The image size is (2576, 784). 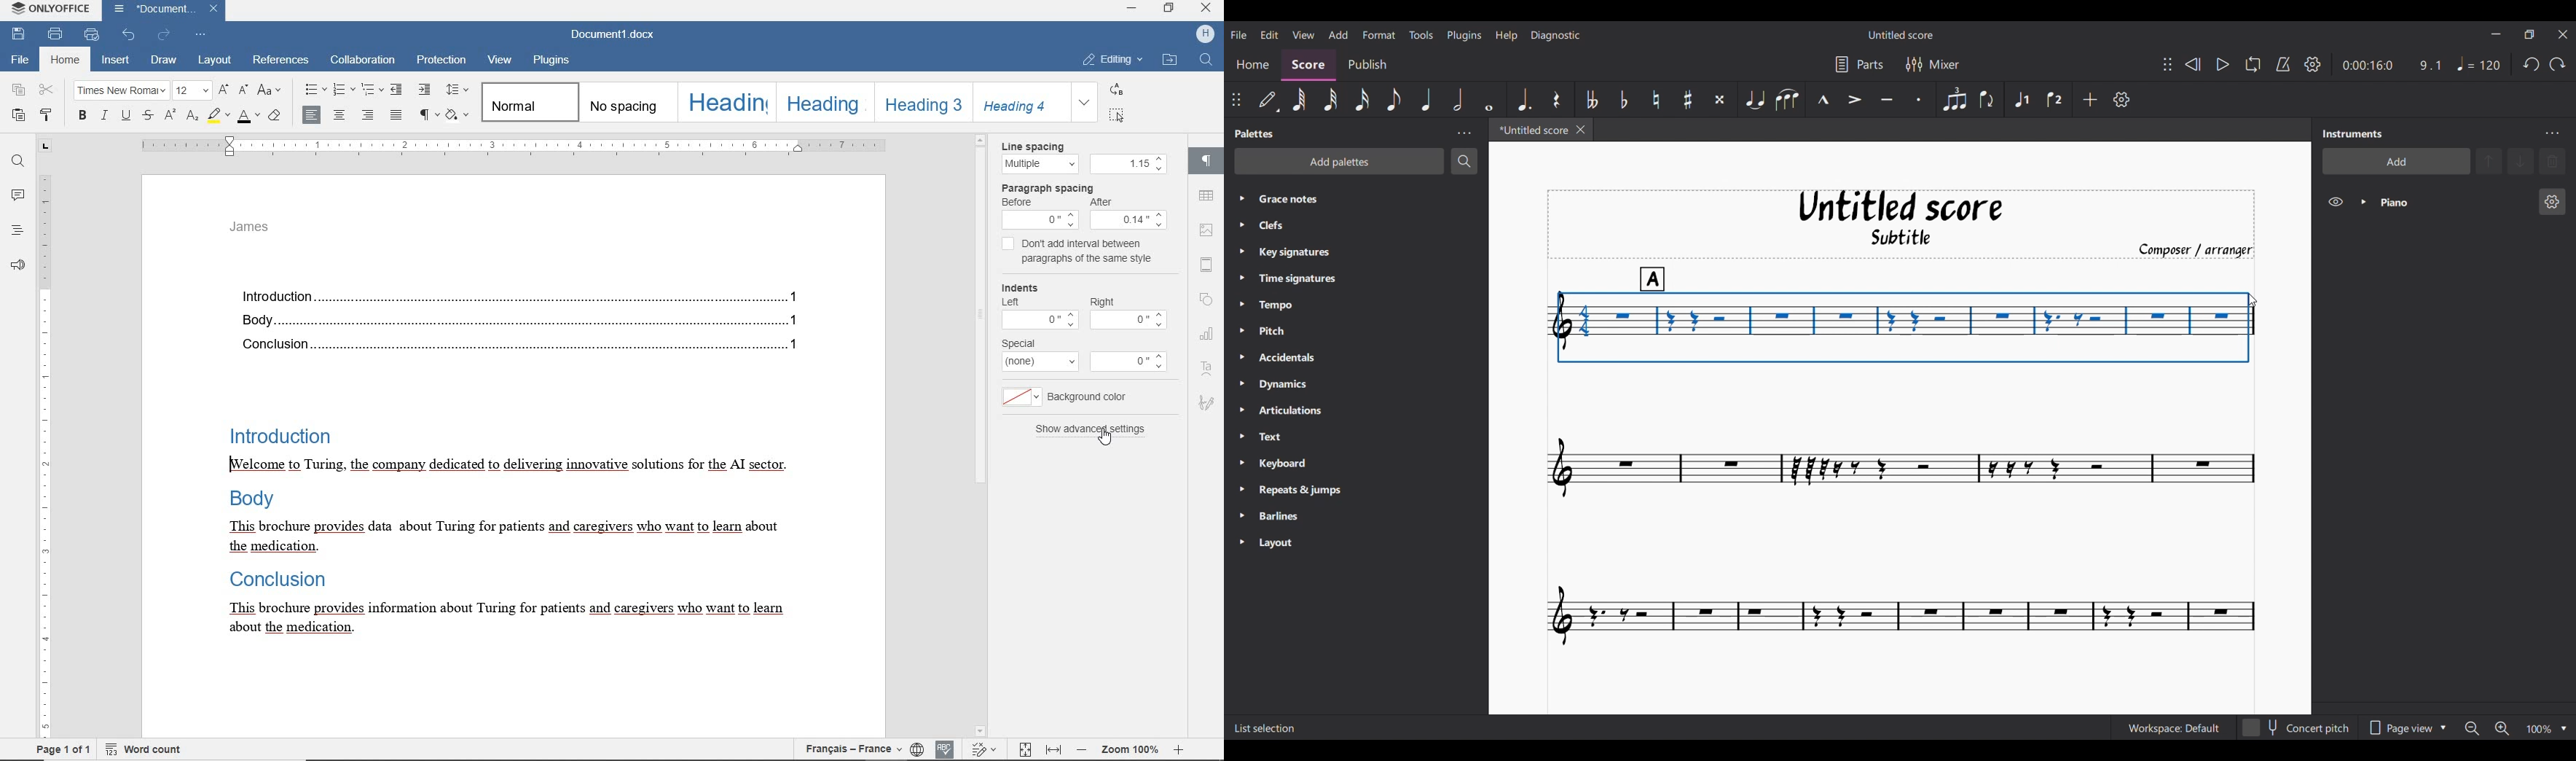 I want to click on more options, so click(x=1042, y=362).